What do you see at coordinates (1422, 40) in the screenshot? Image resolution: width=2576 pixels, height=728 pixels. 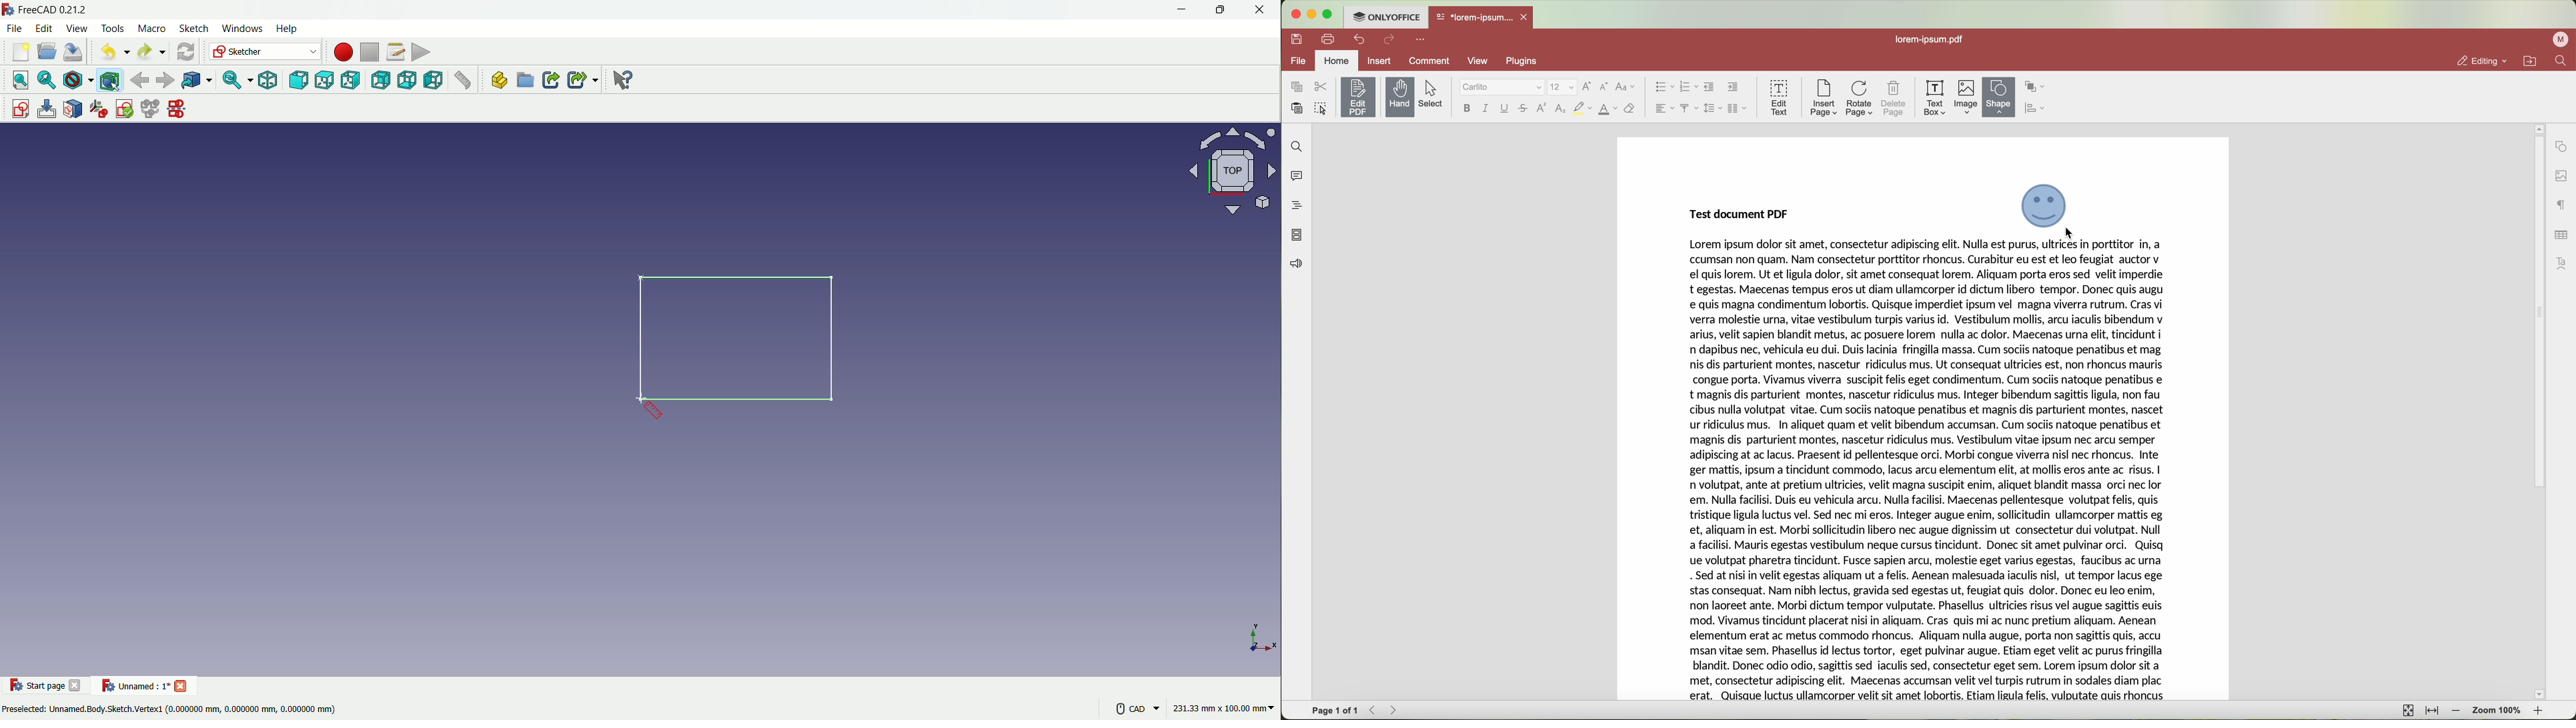 I see `customize quick access toolbar` at bounding box center [1422, 40].